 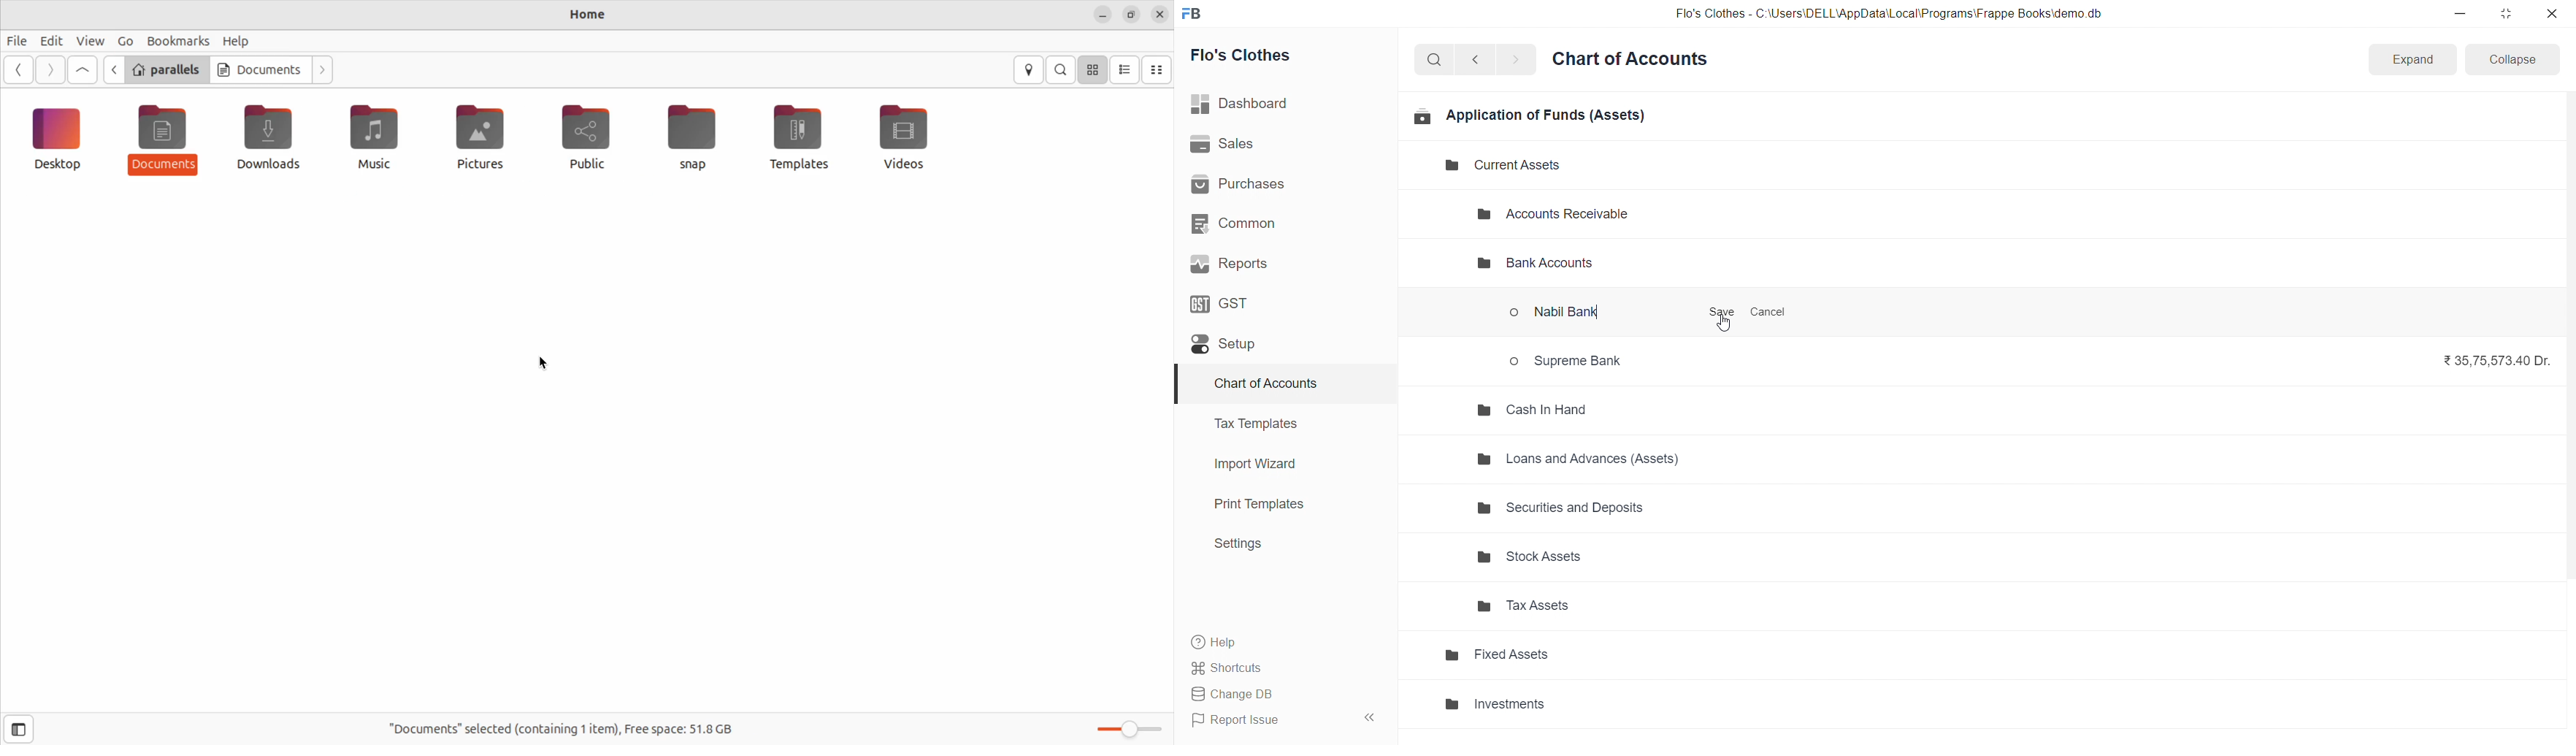 What do you see at coordinates (1281, 667) in the screenshot?
I see `Shortcuts` at bounding box center [1281, 667].